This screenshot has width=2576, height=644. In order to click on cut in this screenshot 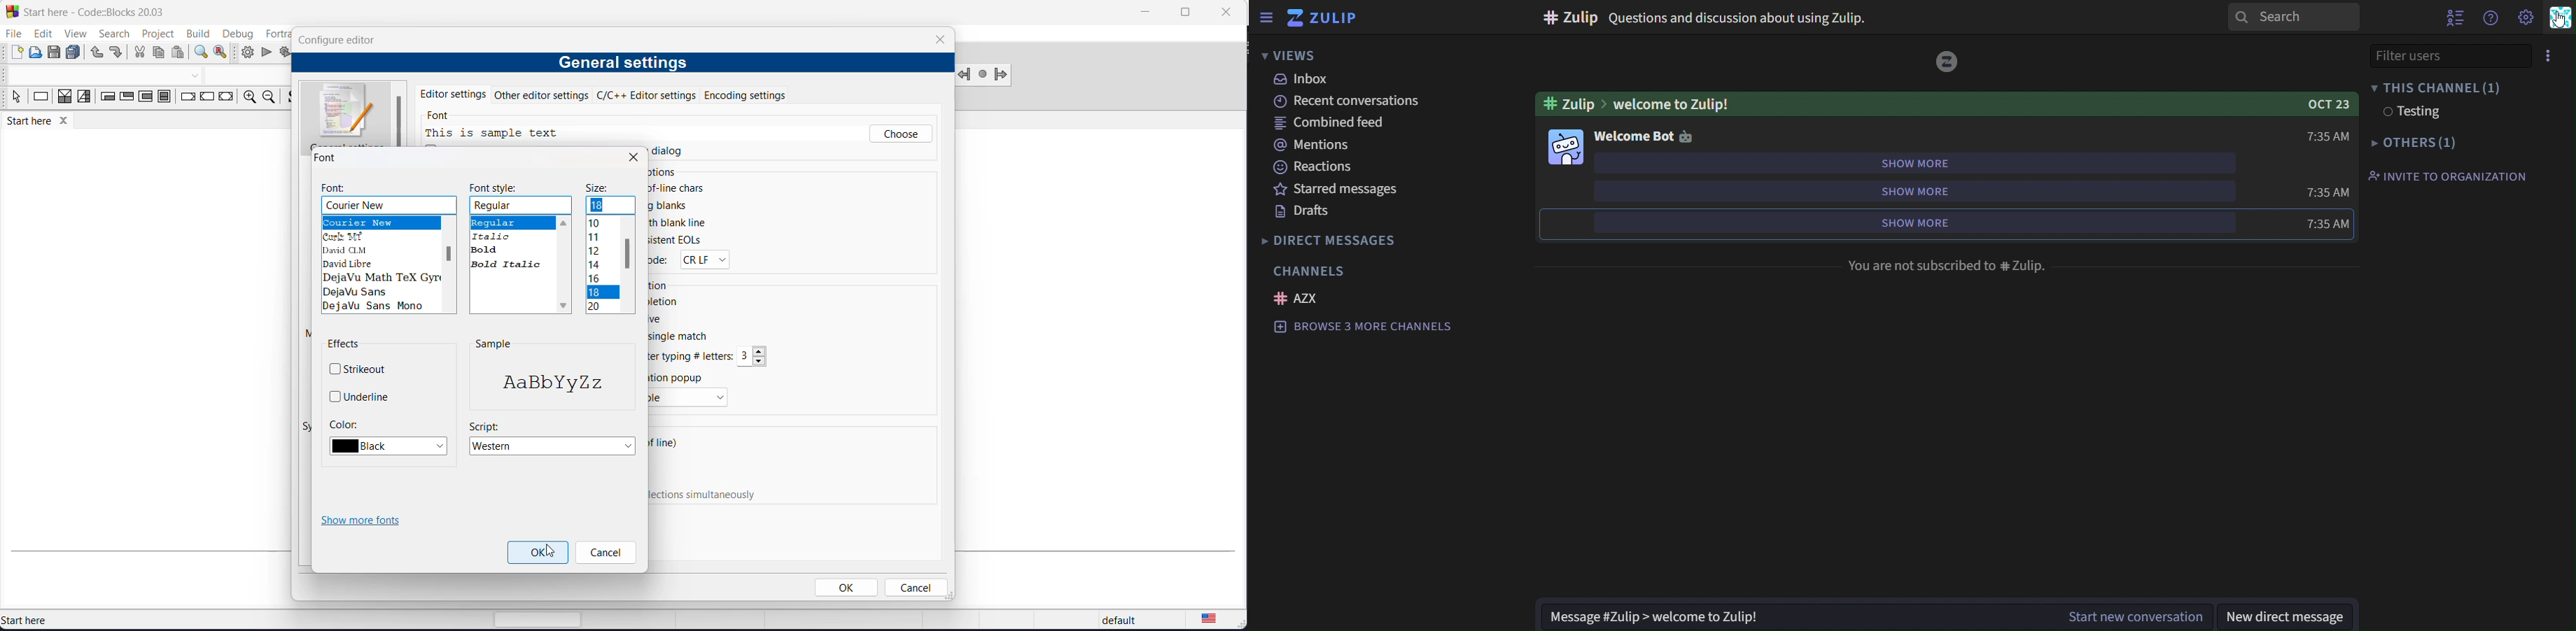, I will do `click(139, 54)`.